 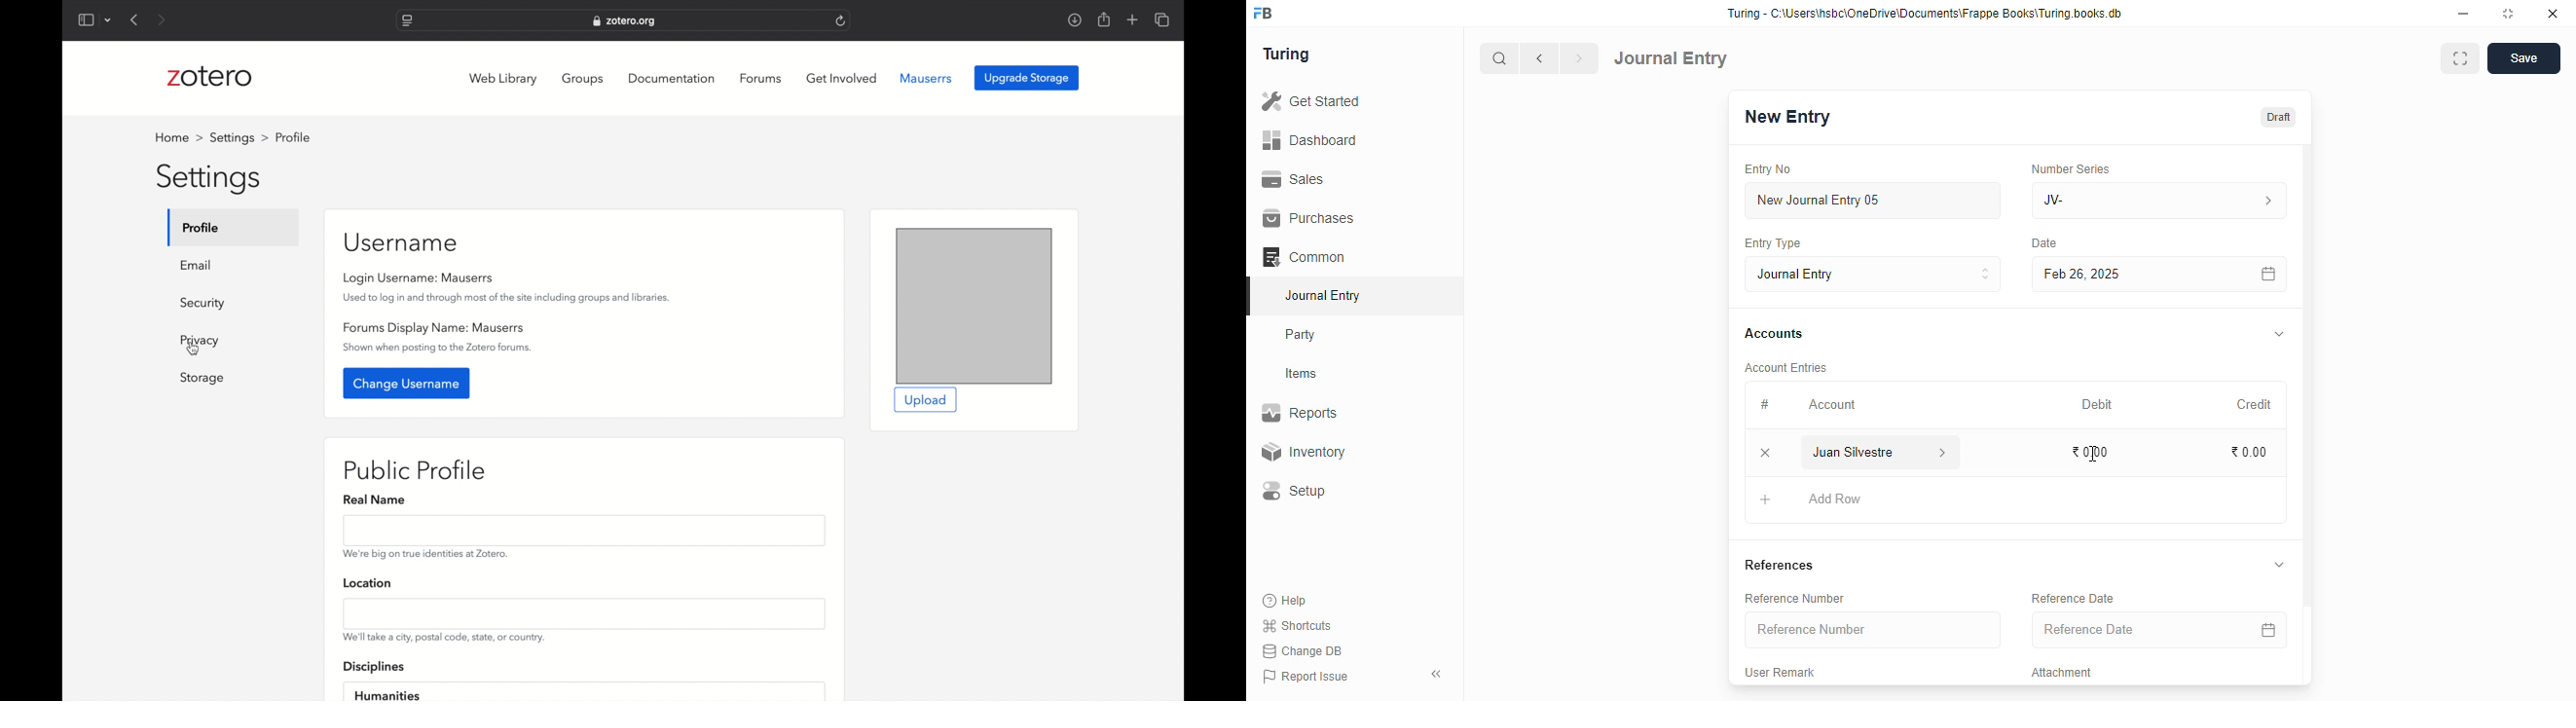 I want to click on share, so click(x=1105, y=19).